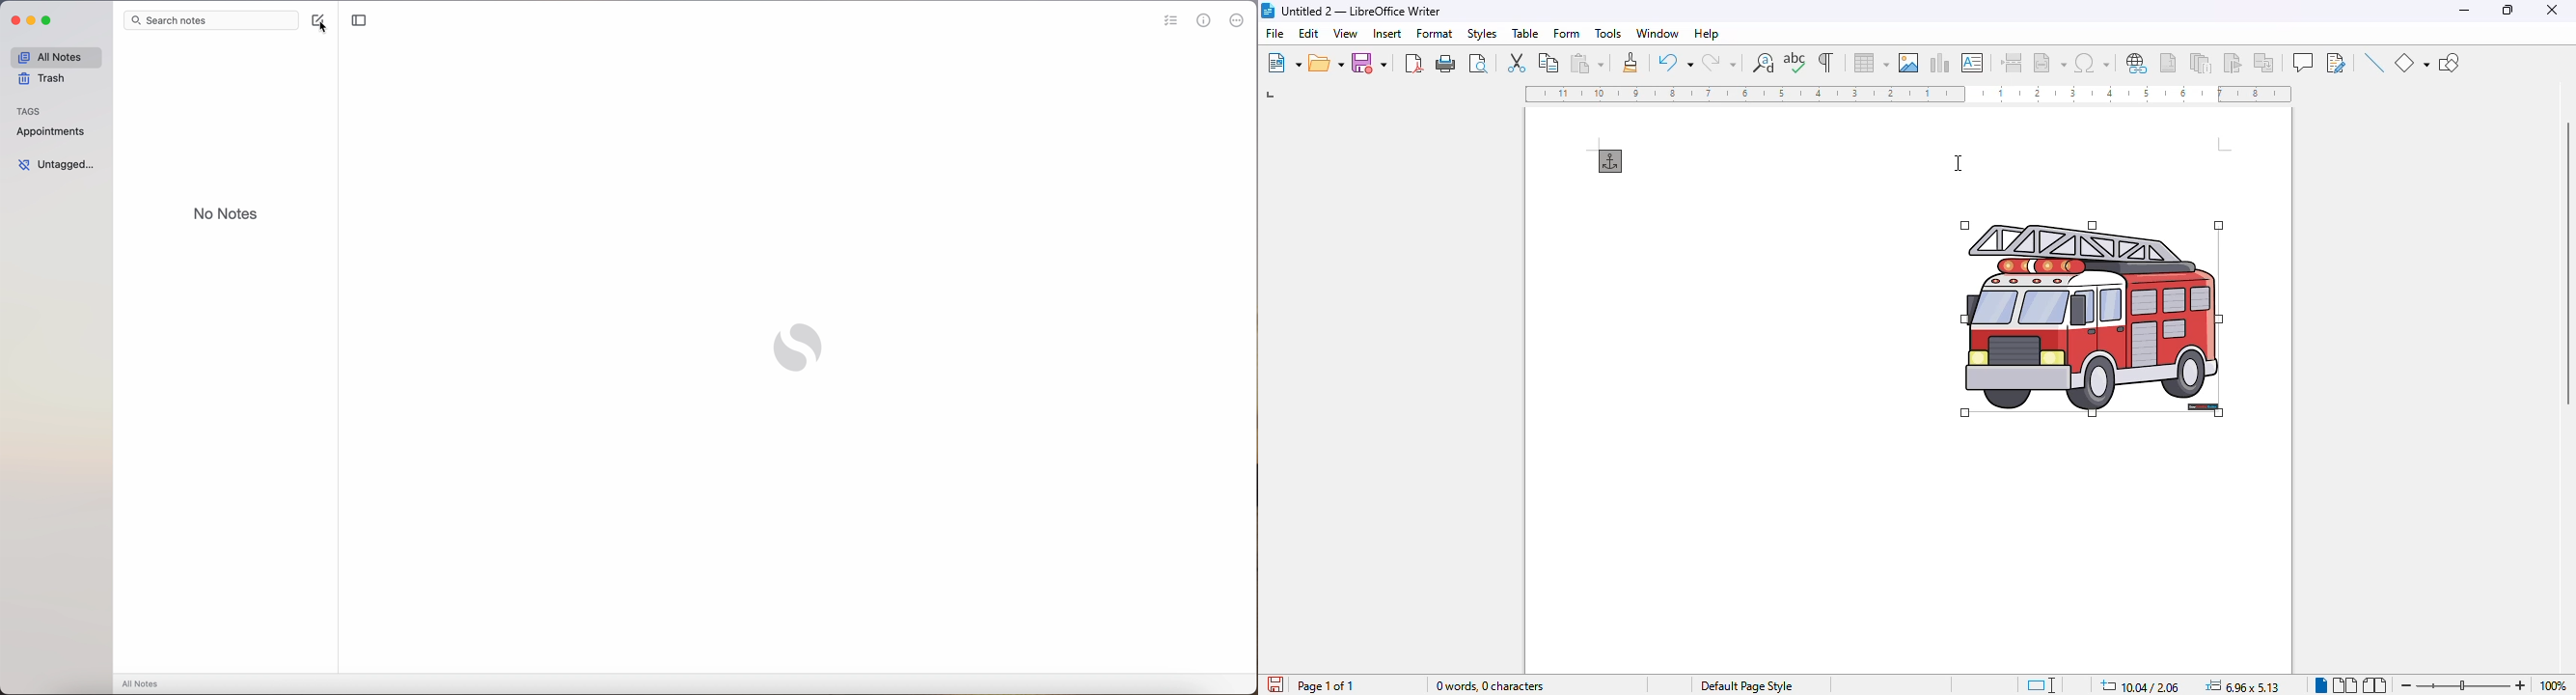 Image resolution: width=2576 pixels, height=700 pixels. What do you see at coordinates (1268, 11) in the screenshot?
I see `logo` at bounding box center [1268, 11].